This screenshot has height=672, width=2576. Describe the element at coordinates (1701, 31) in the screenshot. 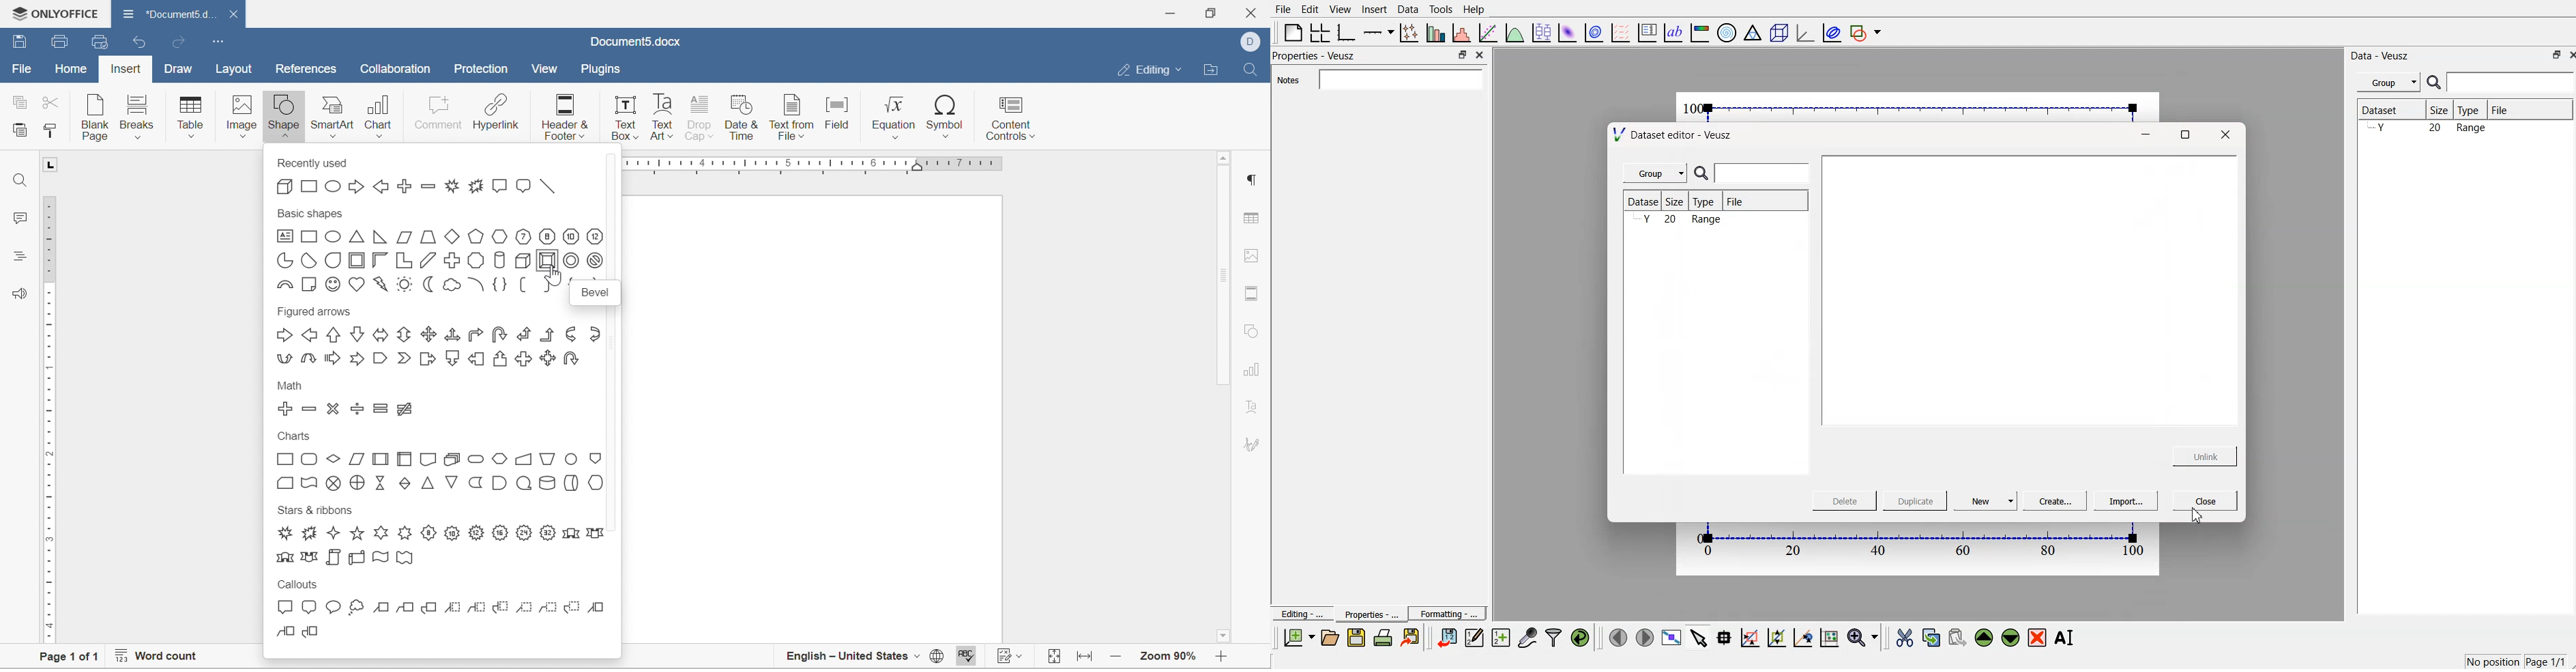

I see `image color bar` at that location.